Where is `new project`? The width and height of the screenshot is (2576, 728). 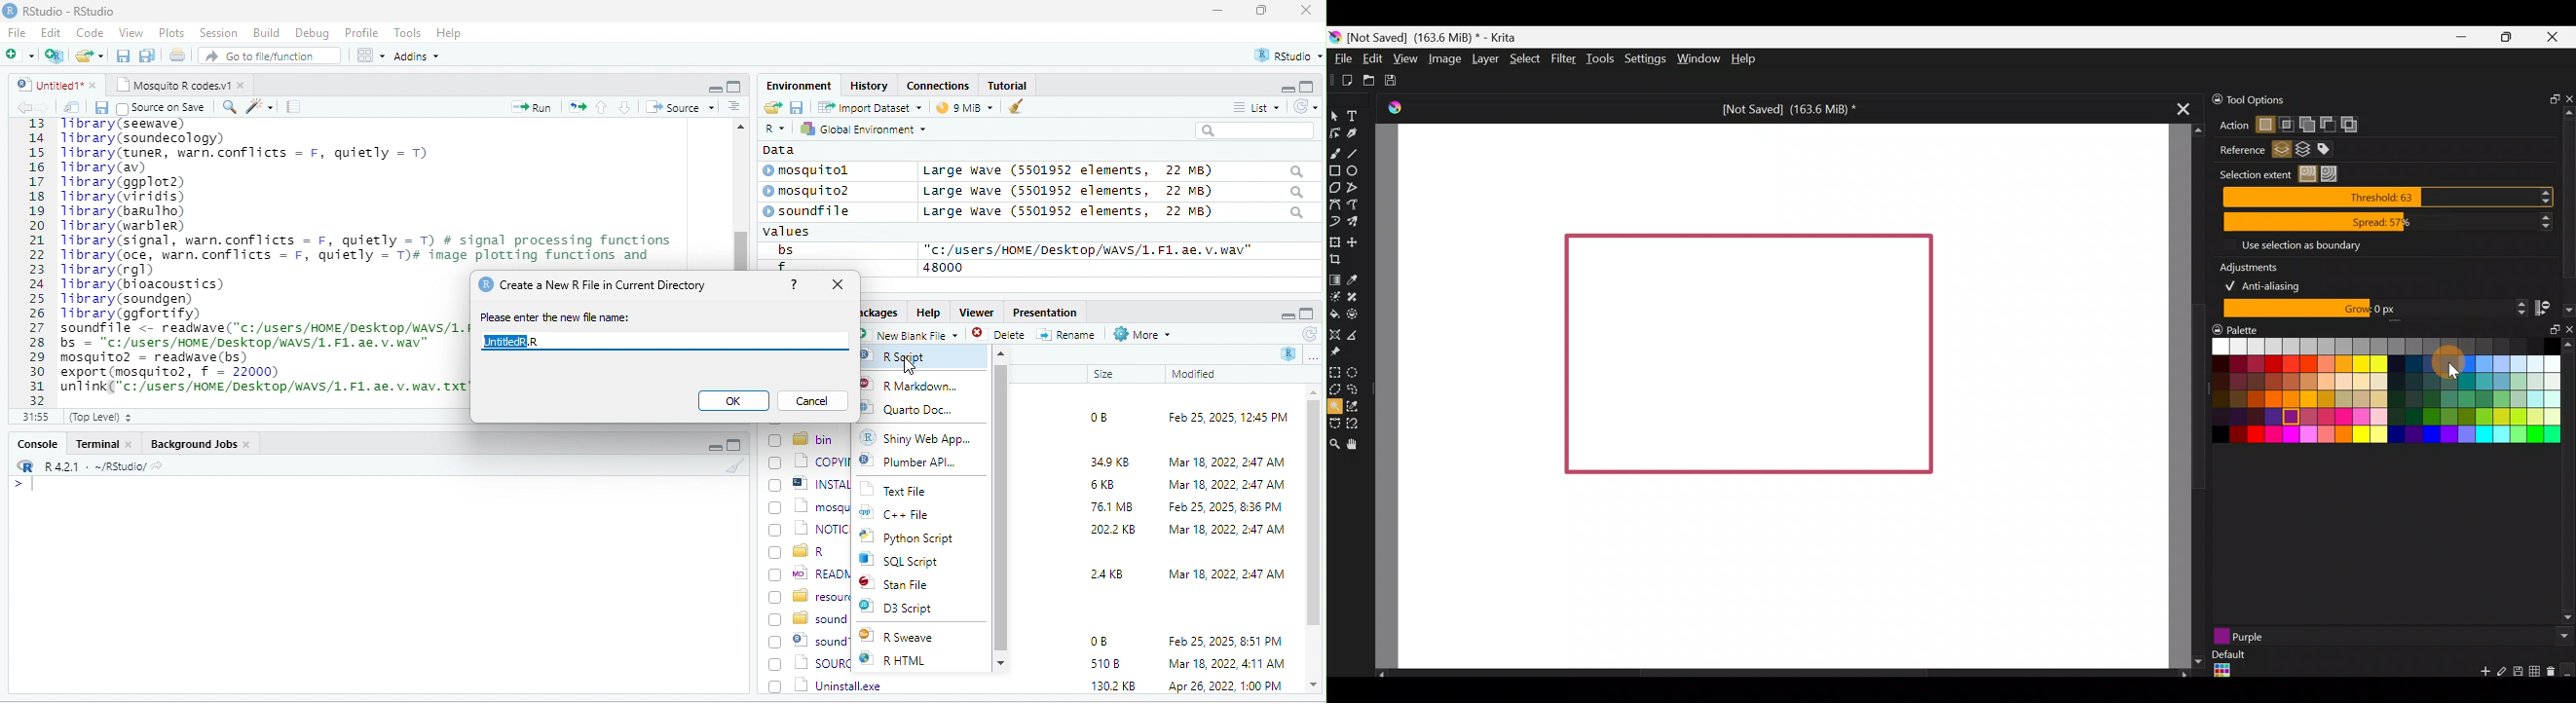 new project is located at coordinates (56, 56).